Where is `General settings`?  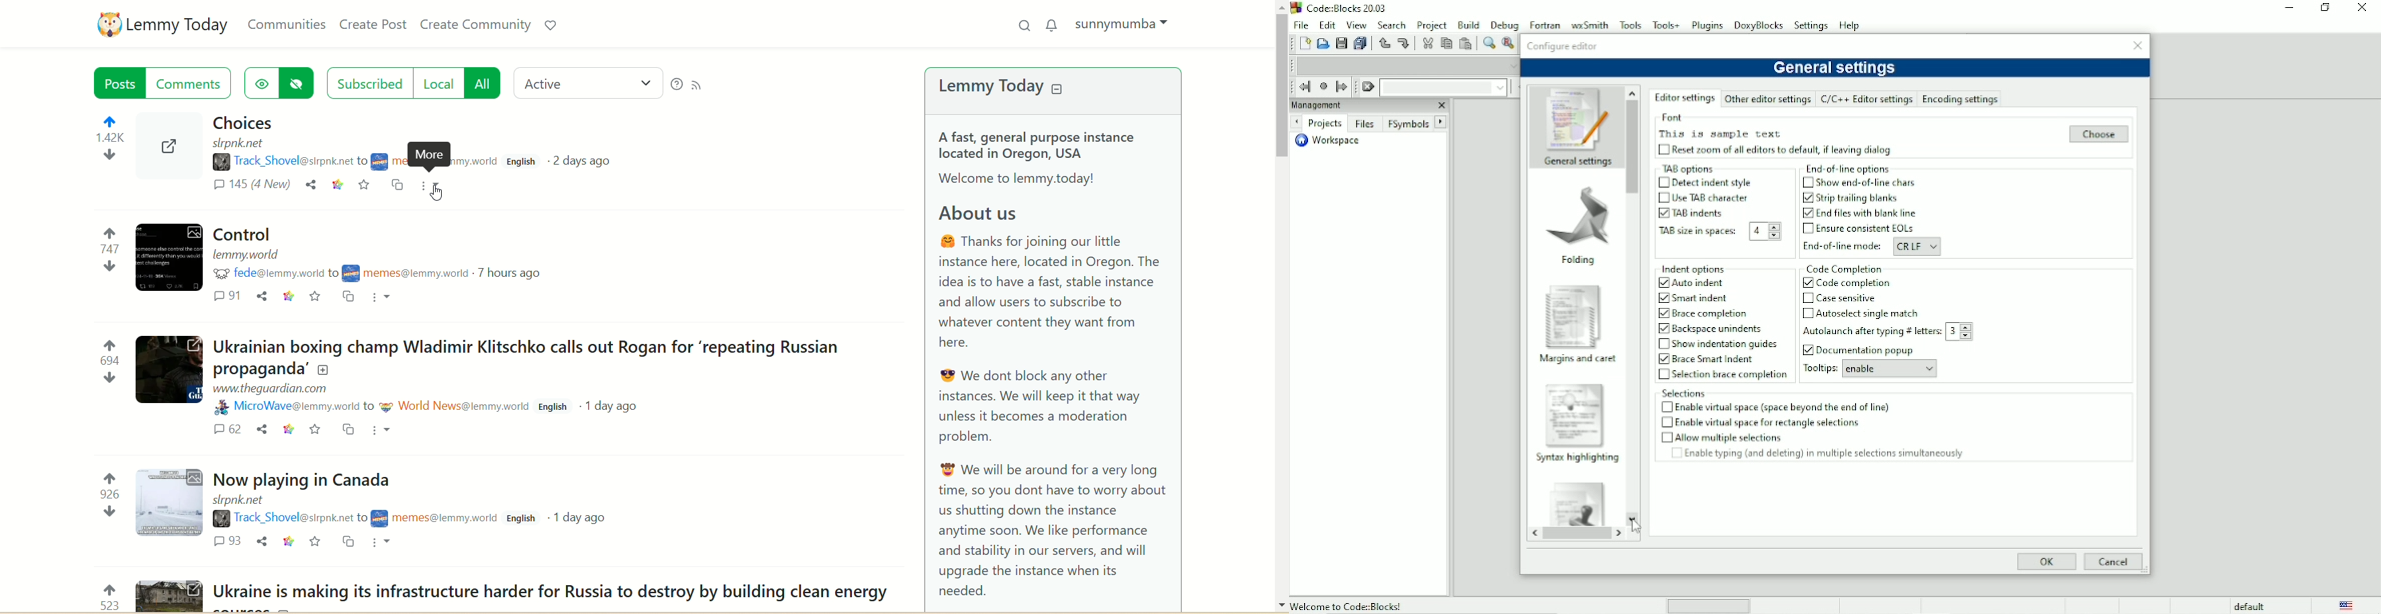
General settings is located at coordinates (1835, 68).